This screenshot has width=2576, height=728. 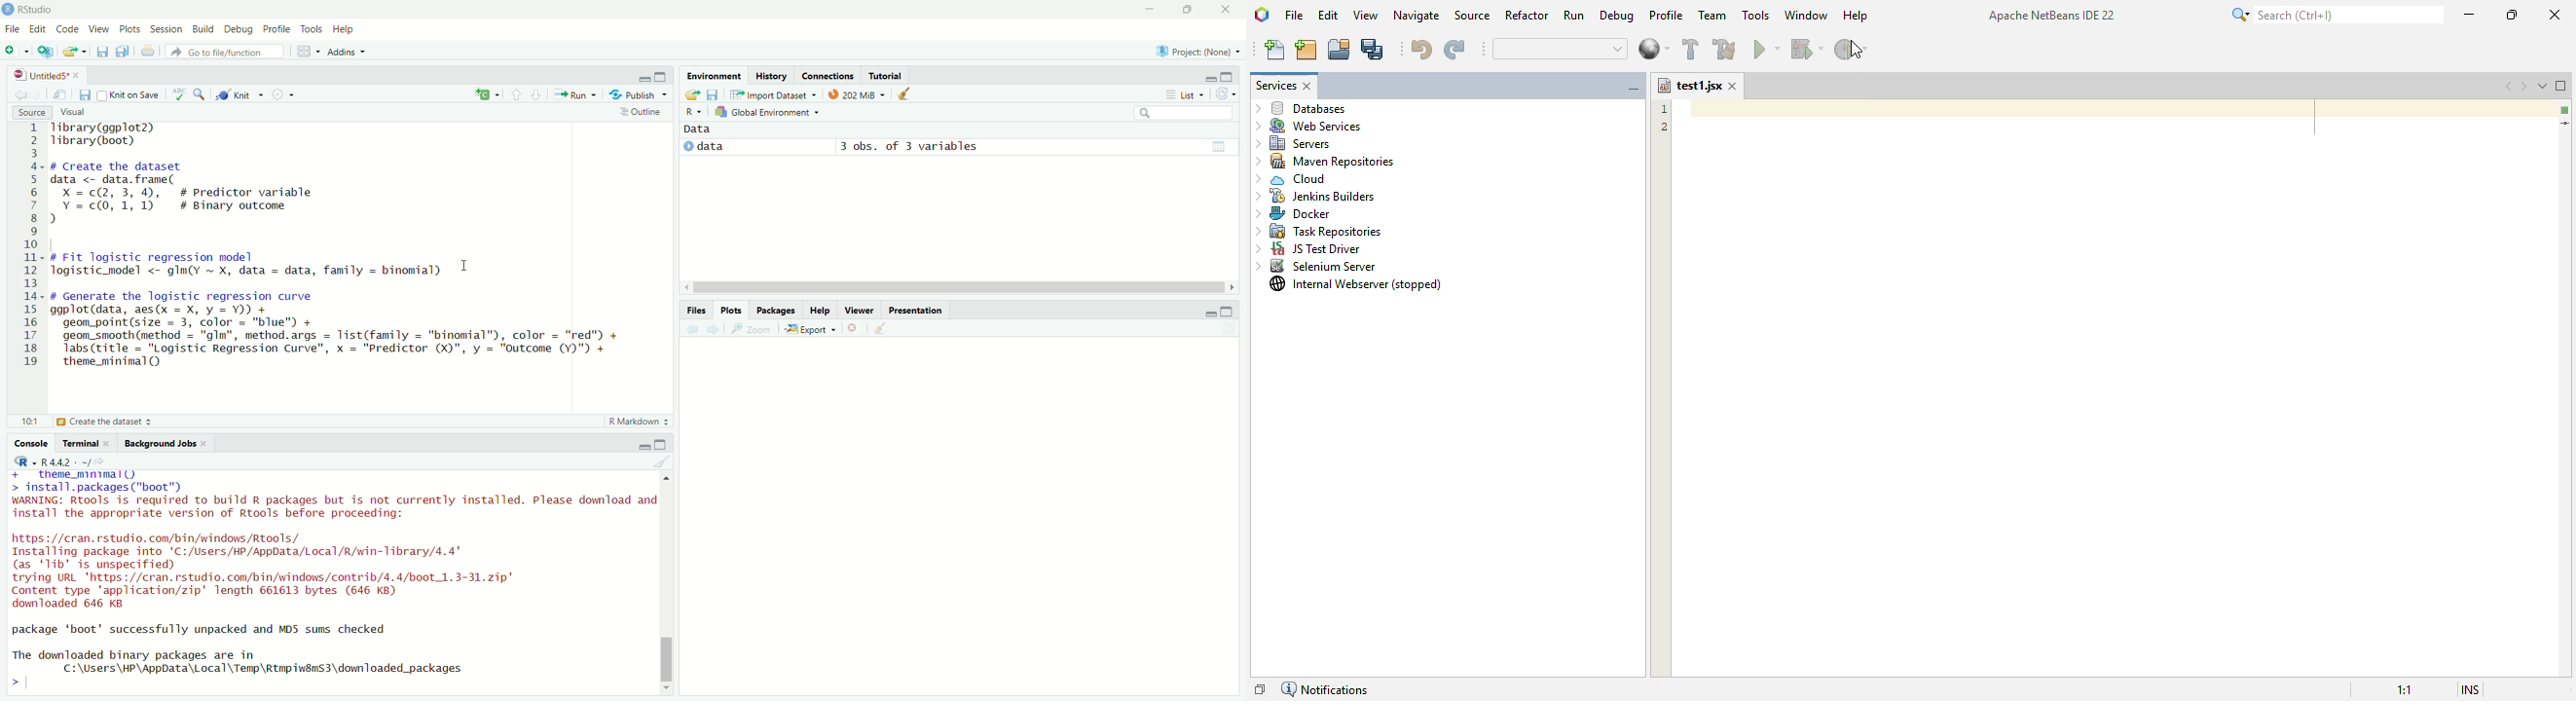 I want to click on Show in new window, so click(x=60, y=95).